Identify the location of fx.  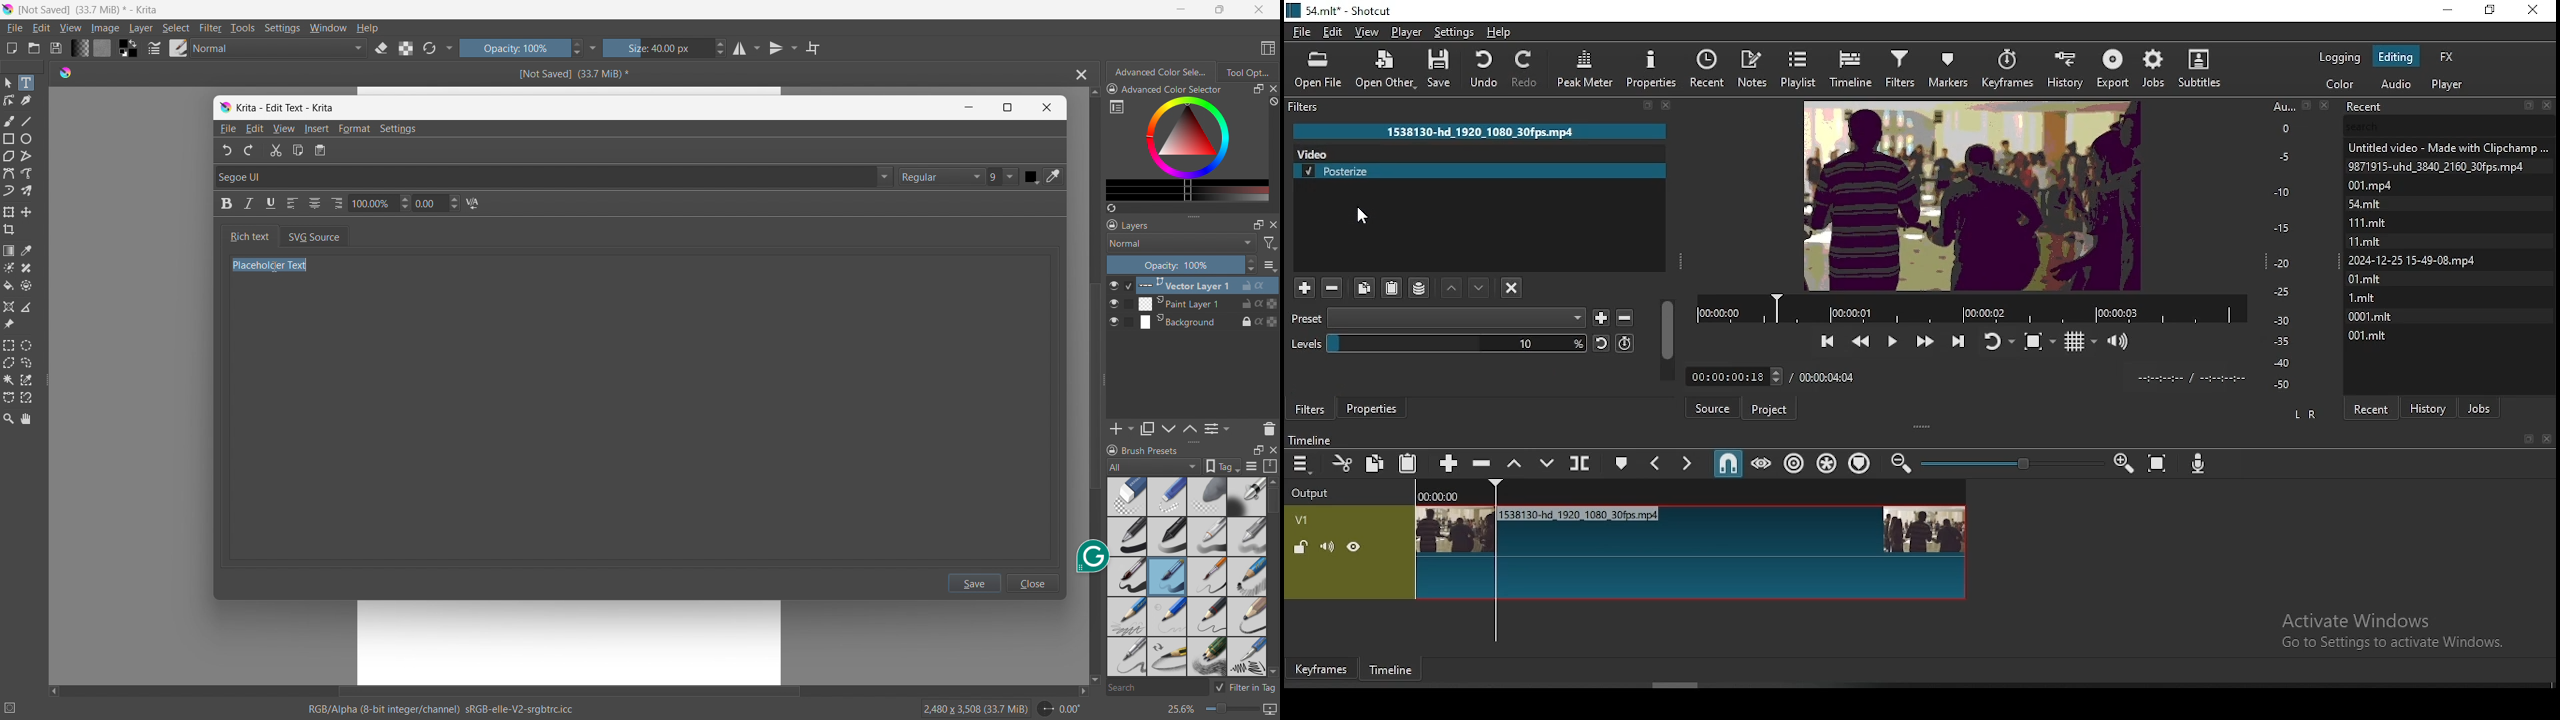
(2453, 56).